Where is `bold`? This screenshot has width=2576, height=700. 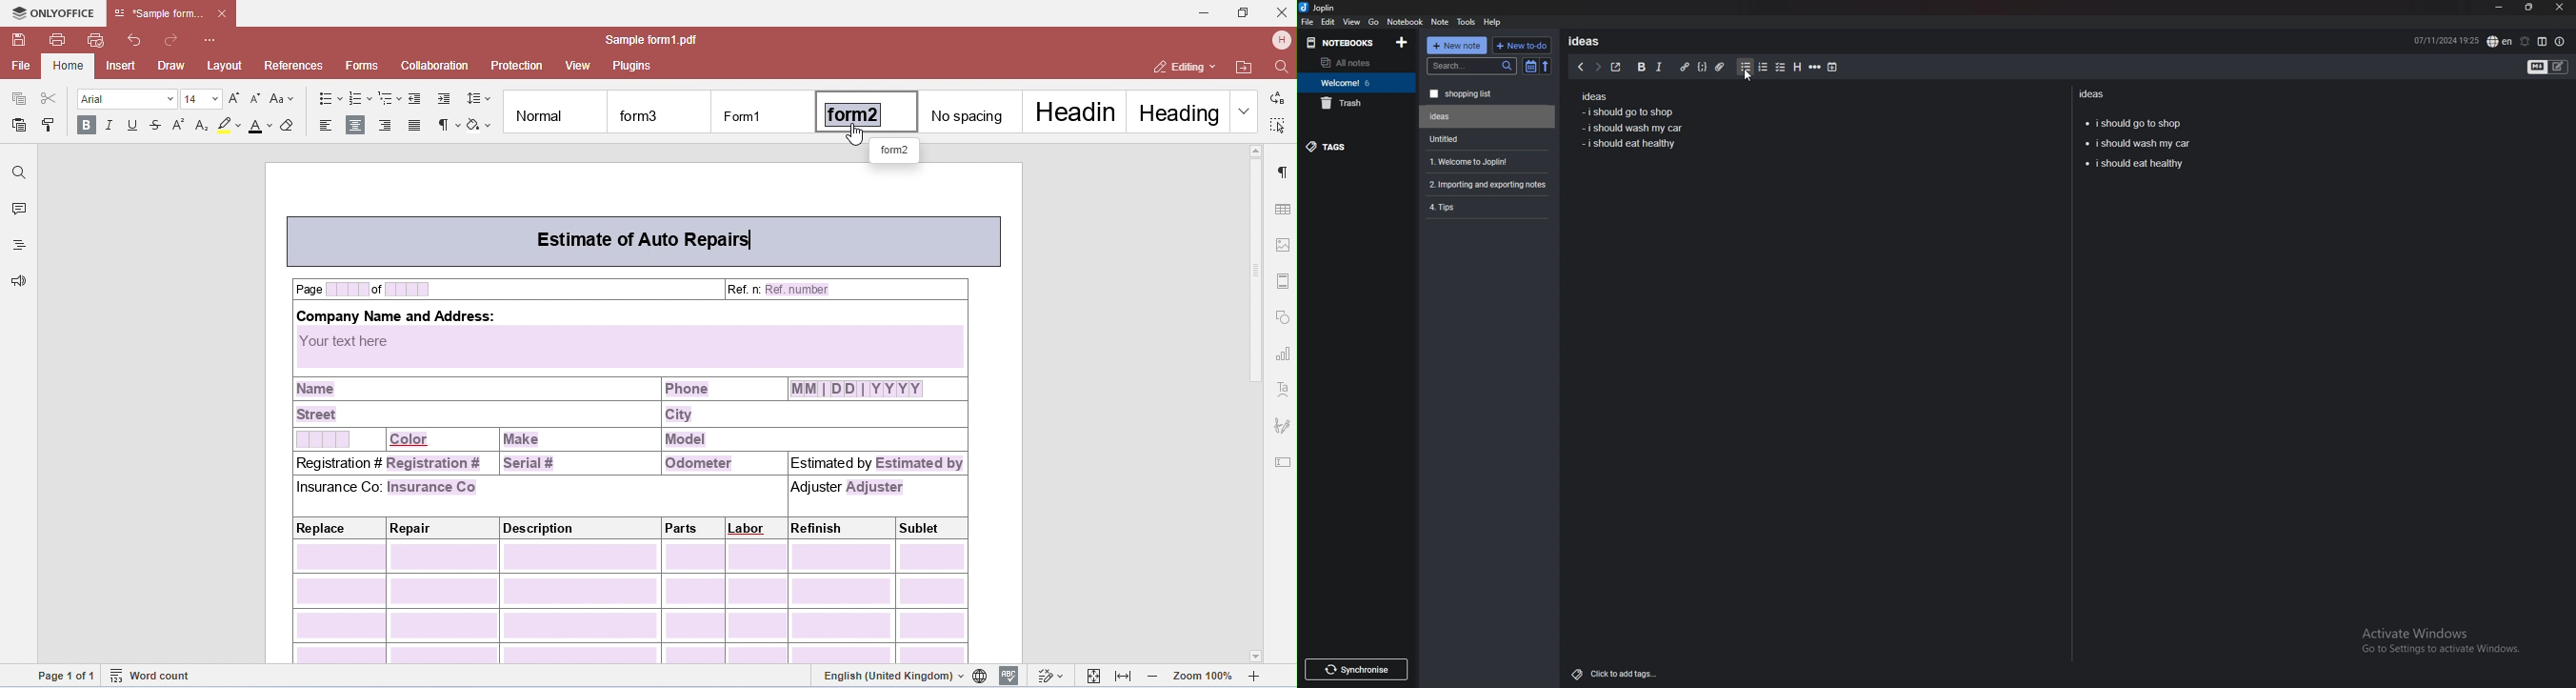
bold is located at coordinates (1640, 67).